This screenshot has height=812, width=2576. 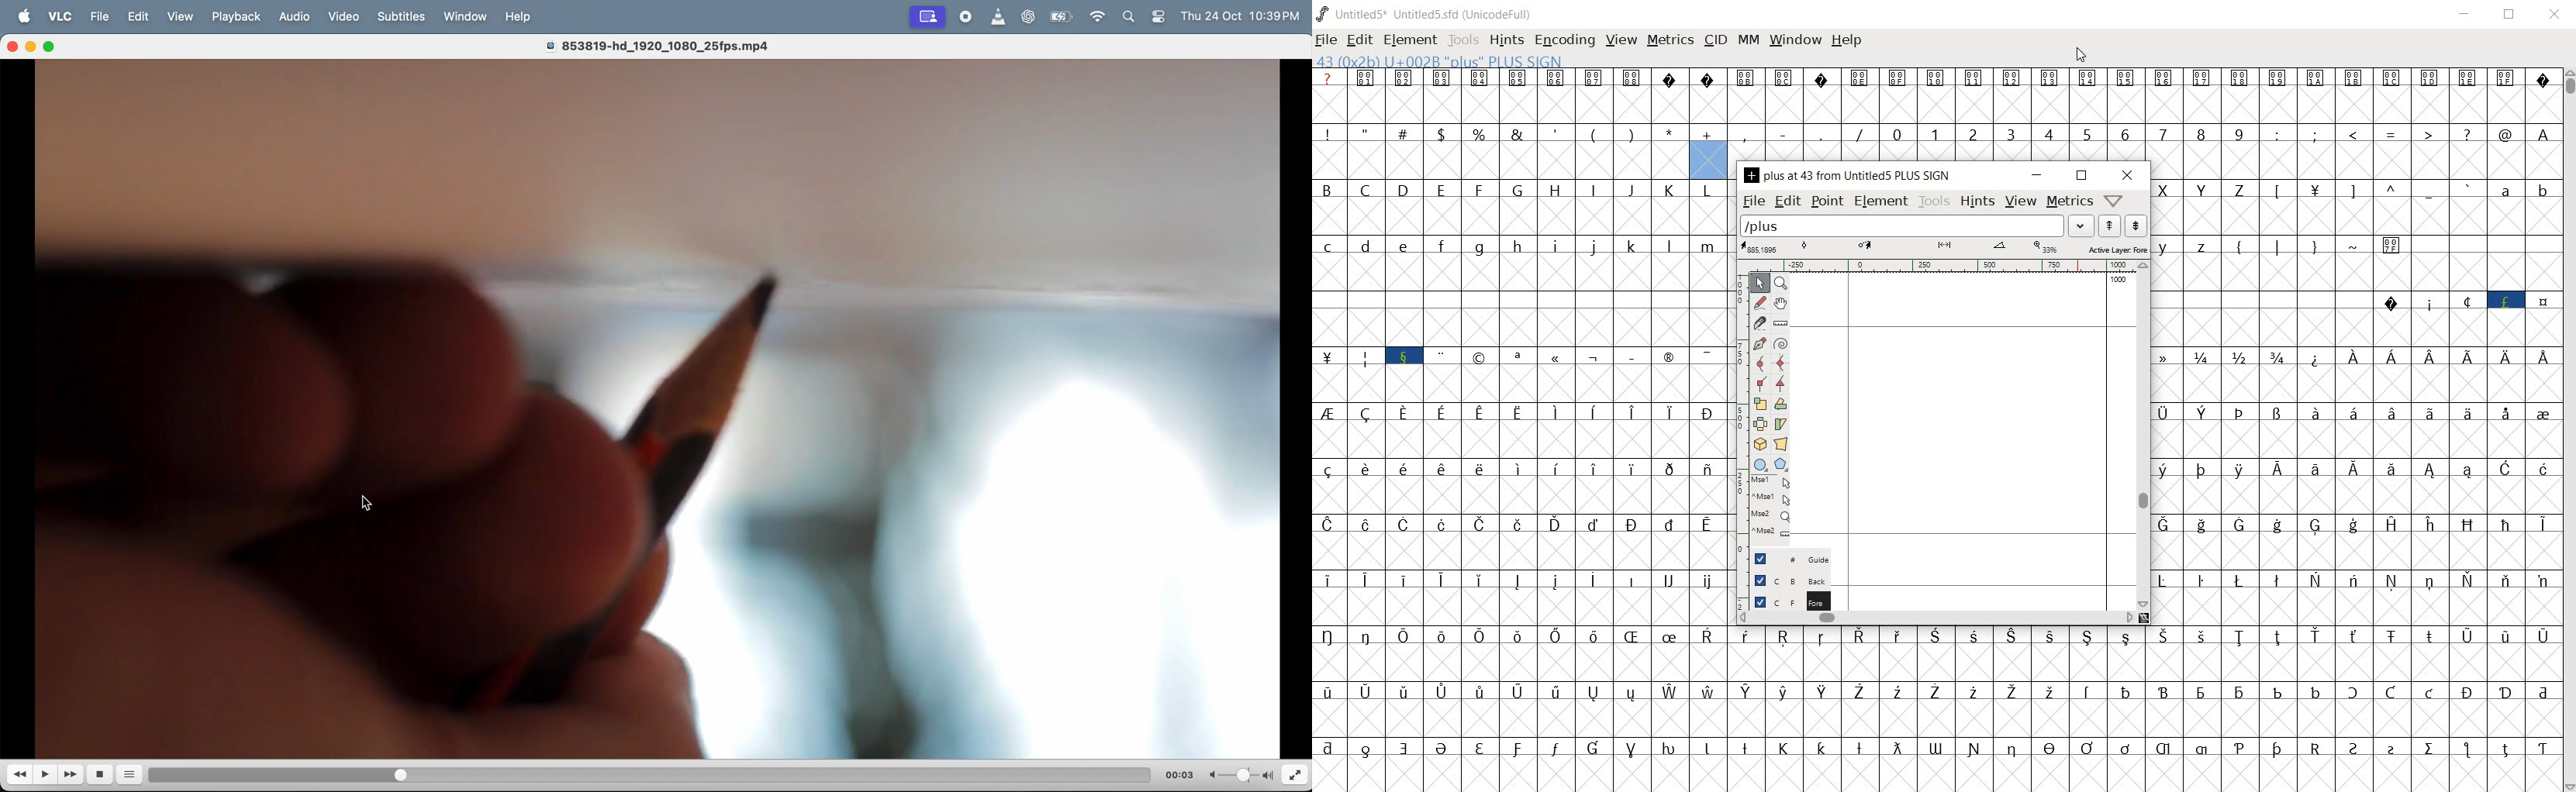 I want to click on 1000, so click(x=2116, y=281).